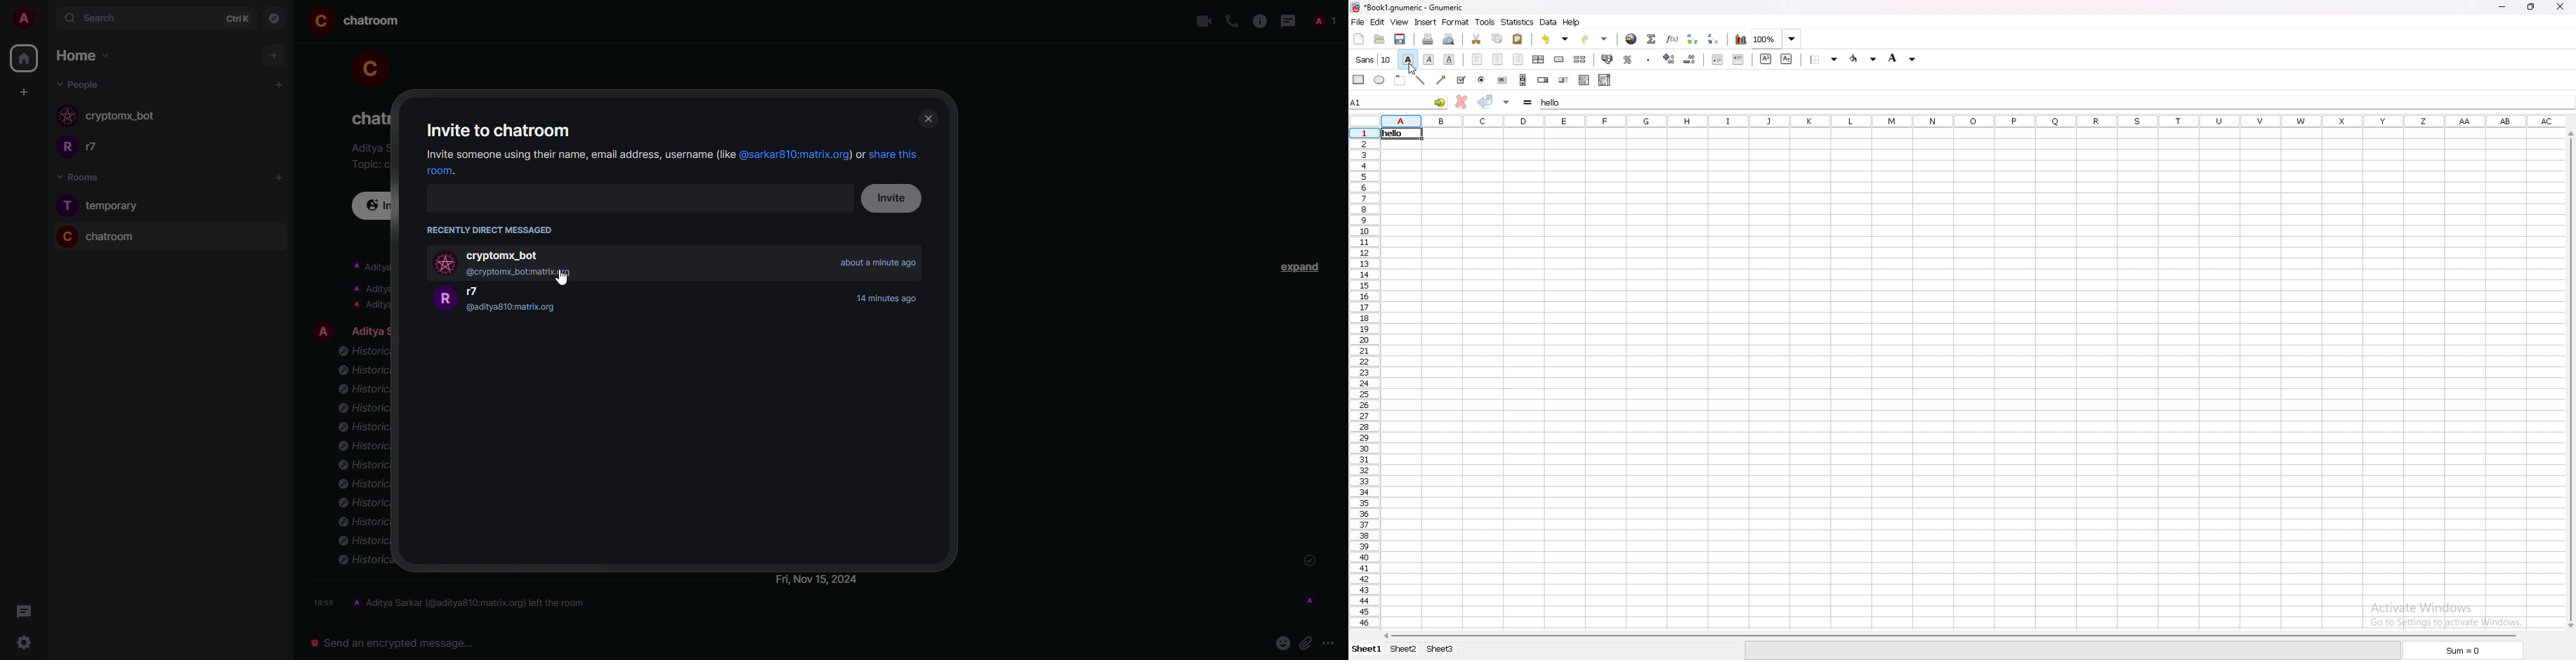  I want to click on time, so click(879, 263).